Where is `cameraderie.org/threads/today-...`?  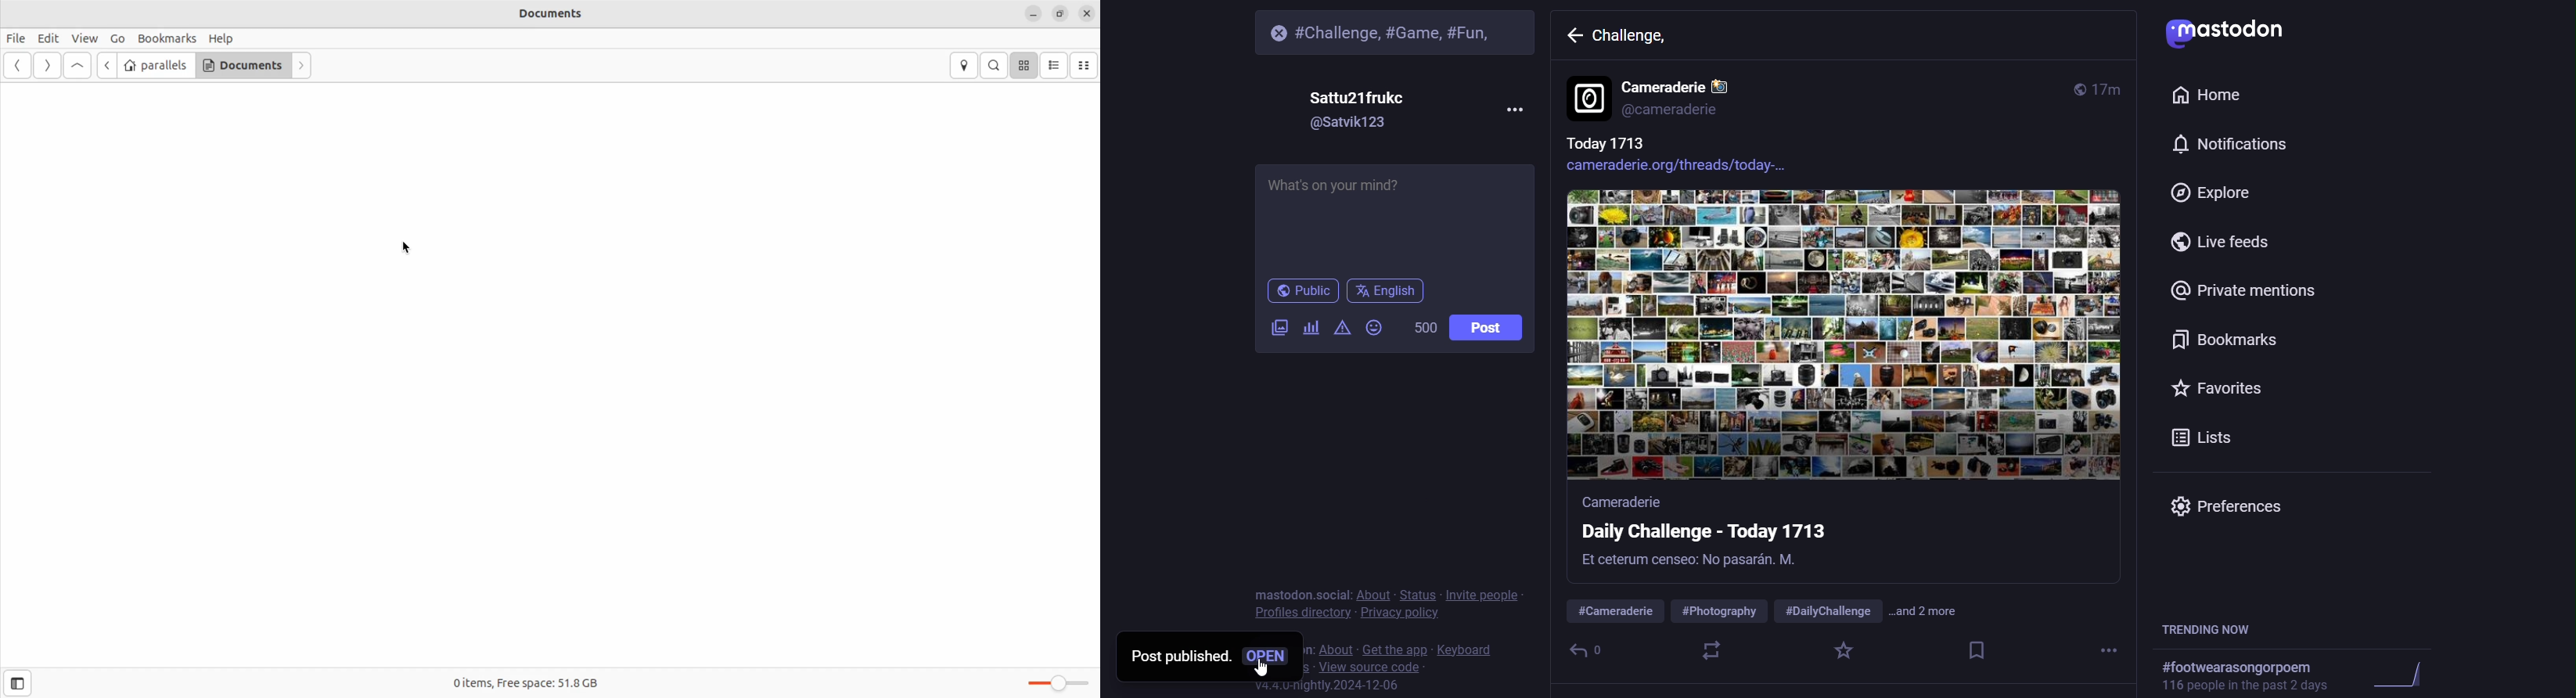
cameraderie.org/threads/today-... is located at coordinates (1692, 167).